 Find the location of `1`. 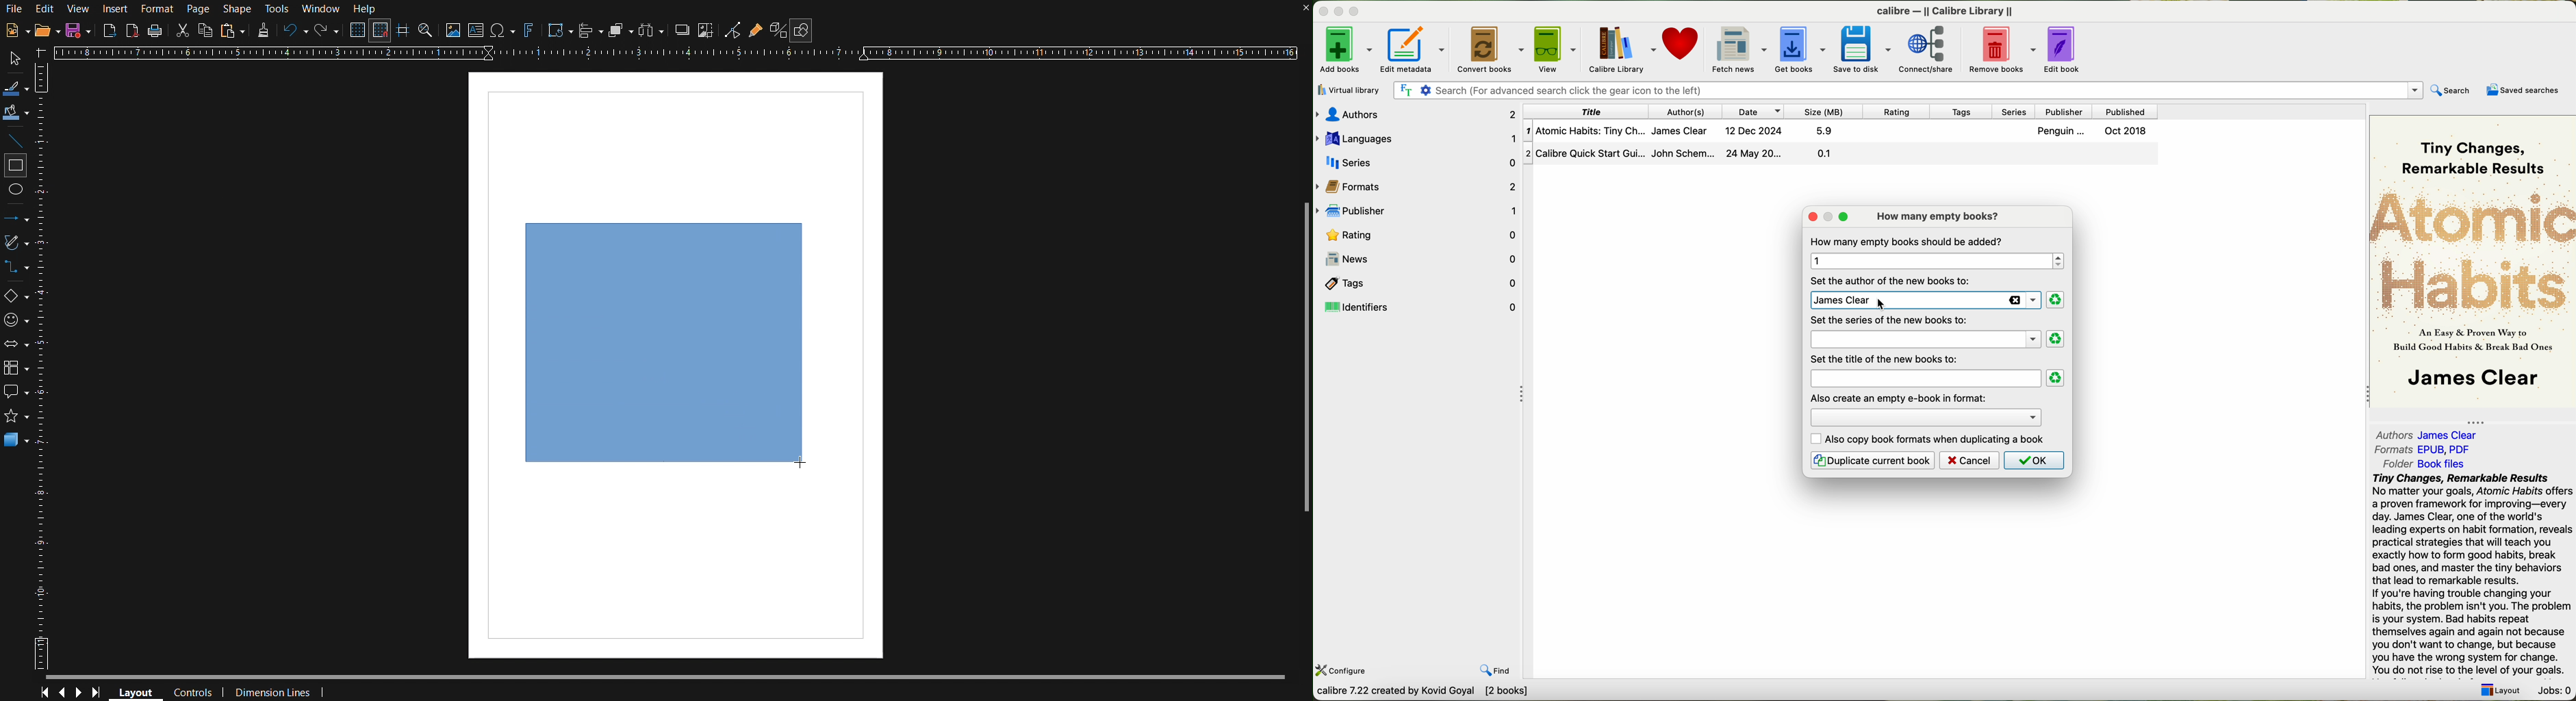

1 is located at coordinates (1934, 261).